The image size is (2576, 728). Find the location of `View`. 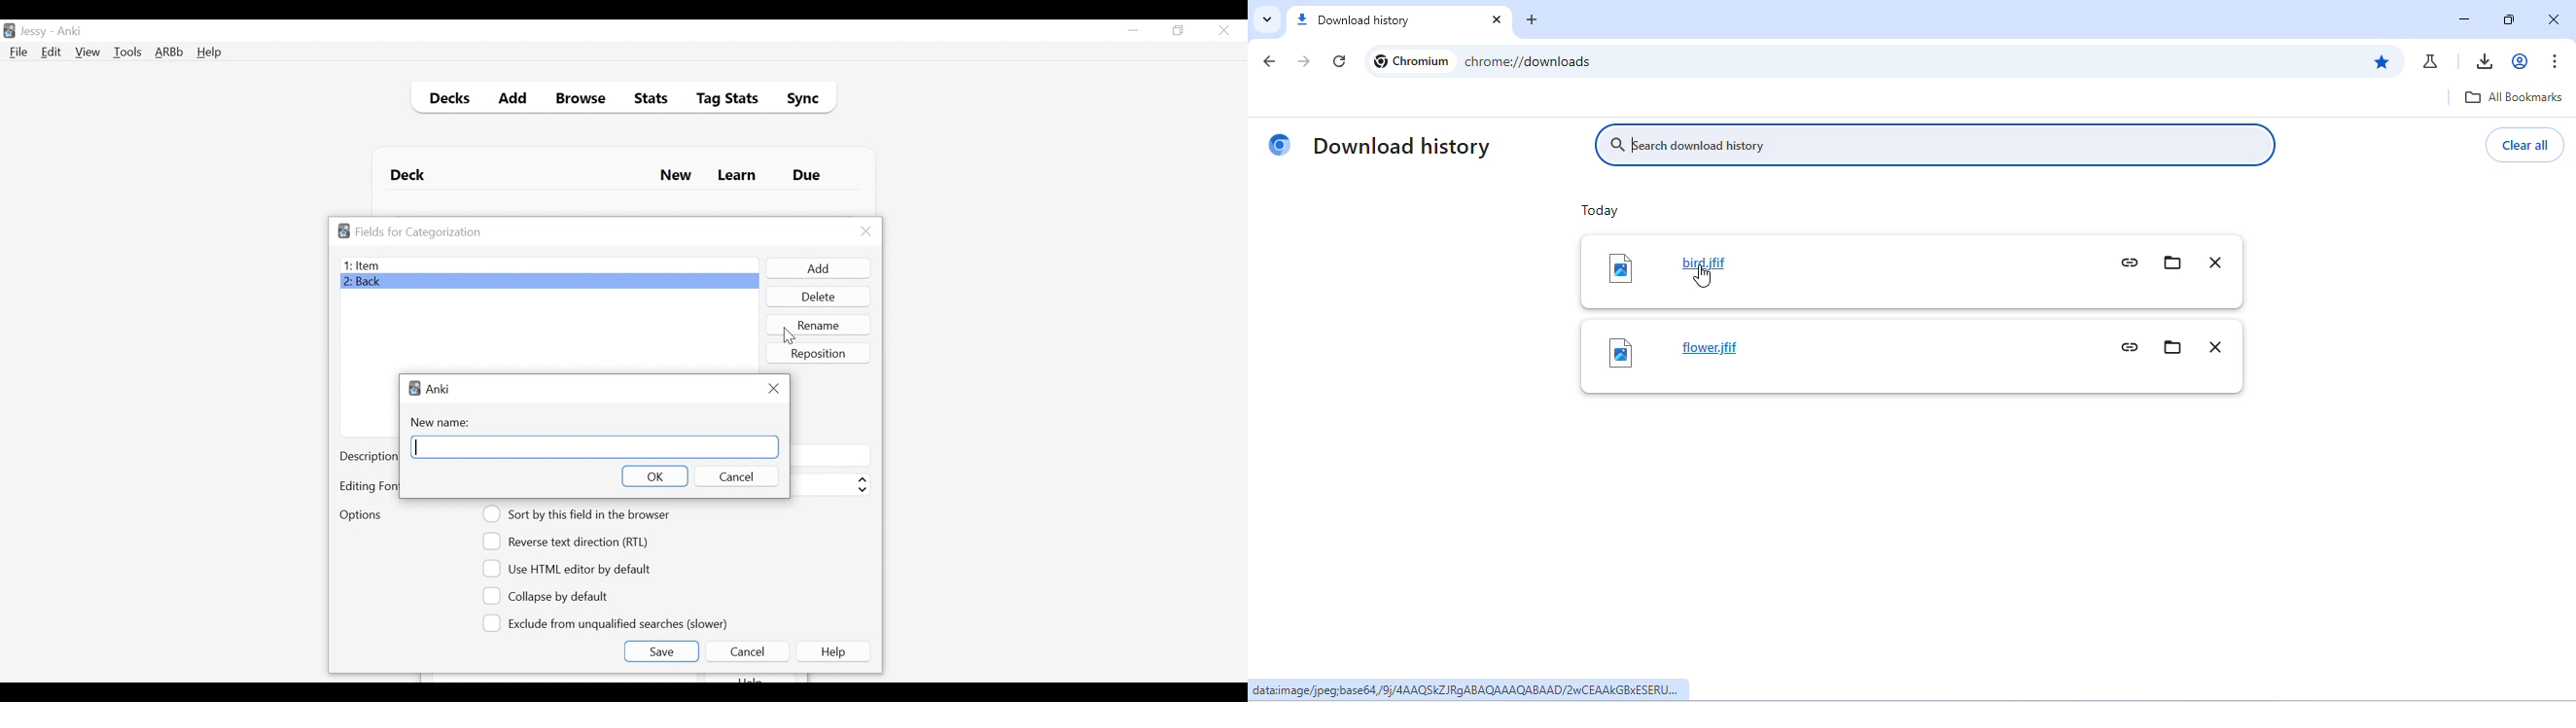

View is located at coordinates (88, 52).